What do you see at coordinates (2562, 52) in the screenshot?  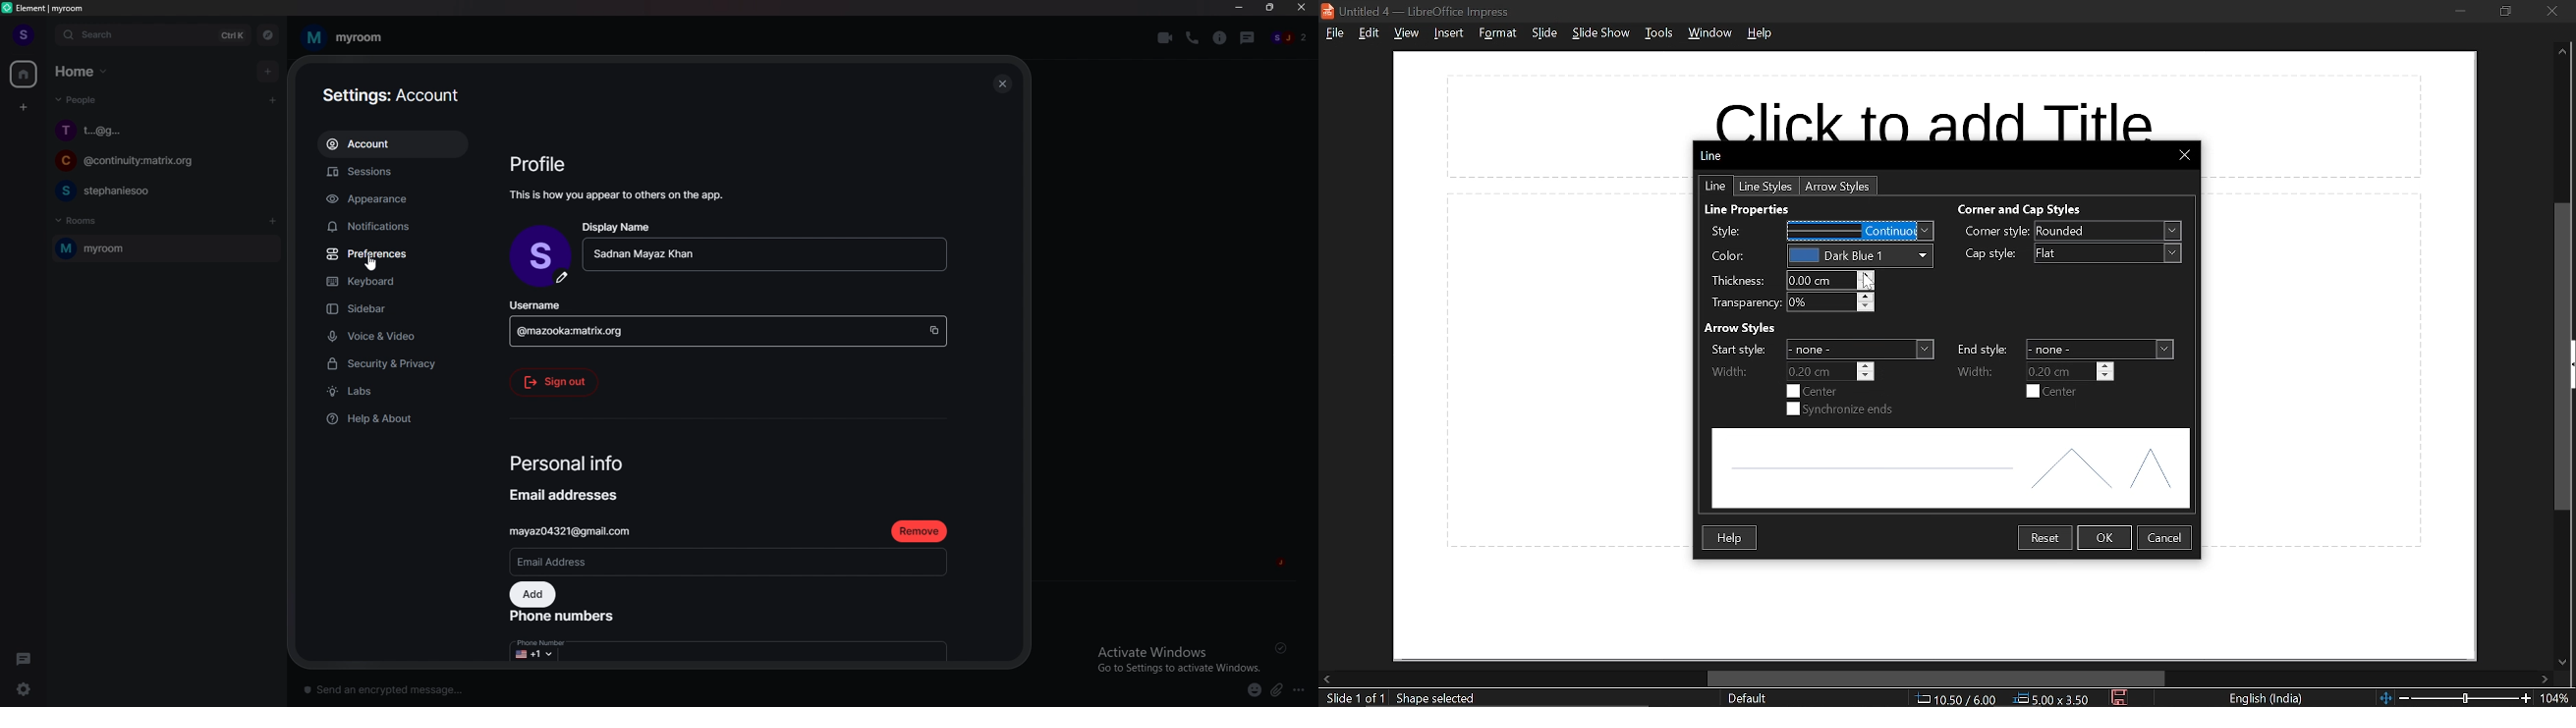 I see `move up` at bounding box center [2562, 52].